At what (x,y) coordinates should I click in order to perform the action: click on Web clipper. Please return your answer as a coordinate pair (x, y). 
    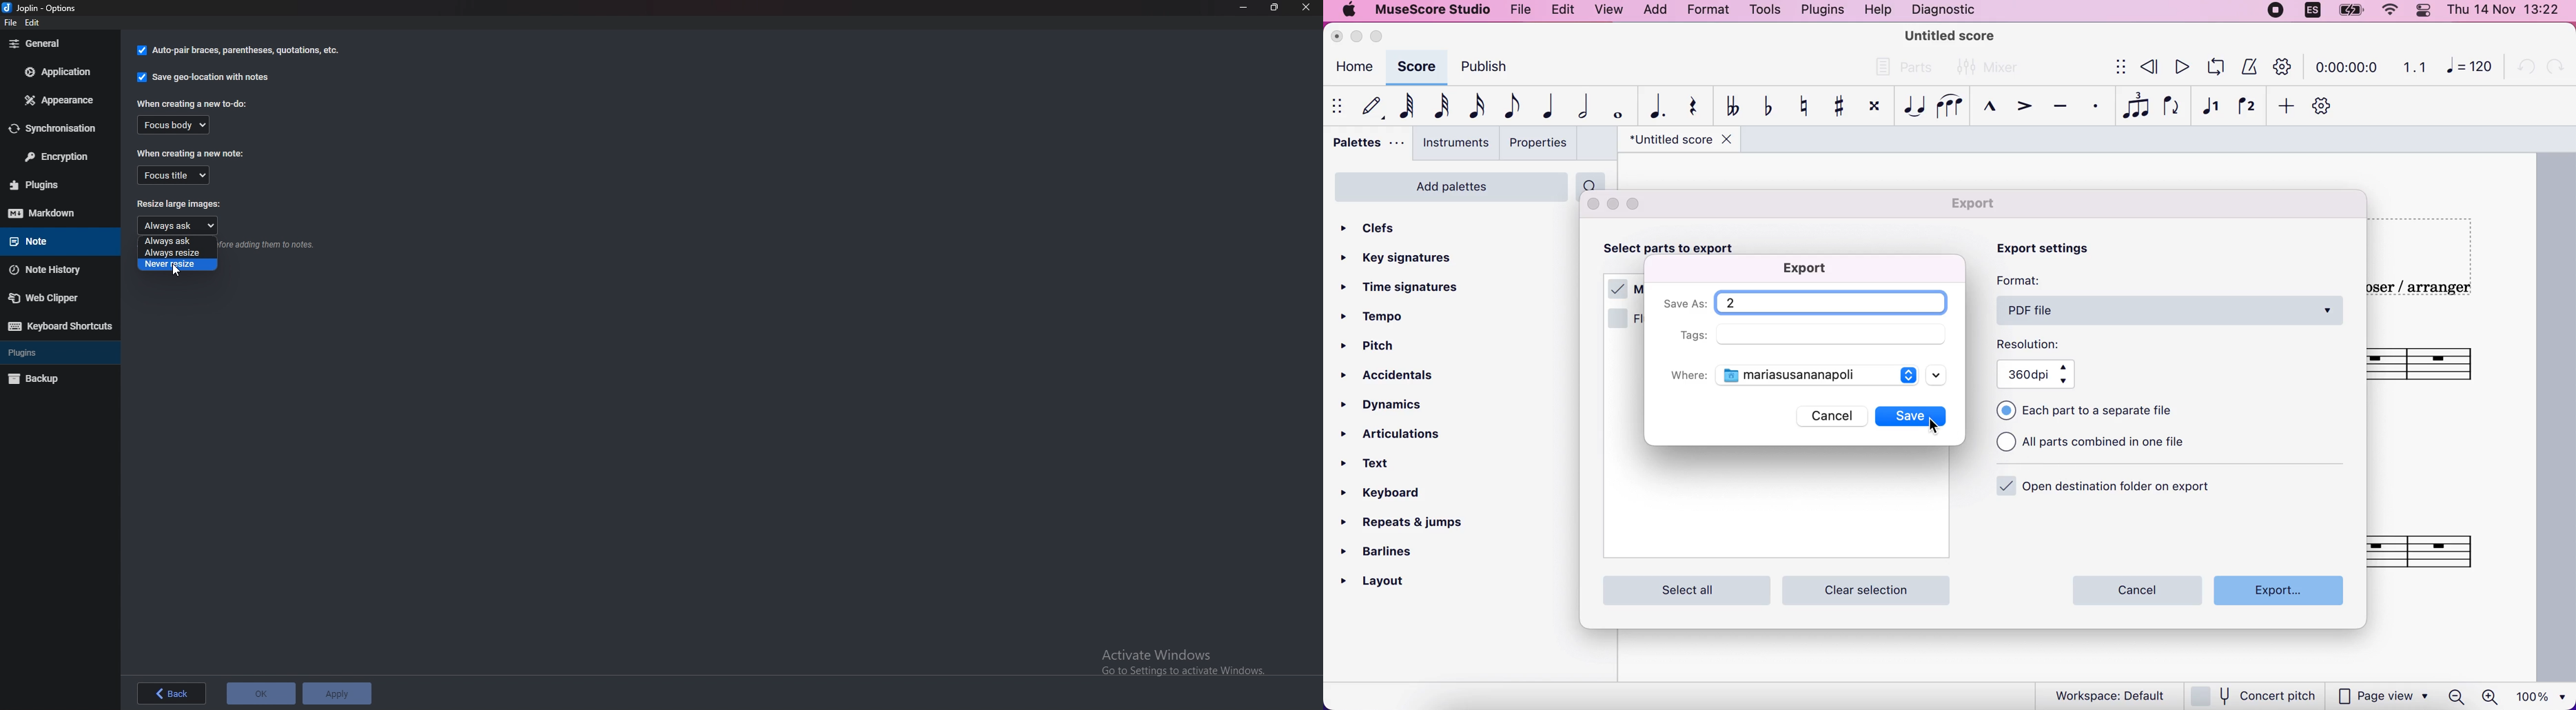
    Looking at the image, I should click on (56, 297).